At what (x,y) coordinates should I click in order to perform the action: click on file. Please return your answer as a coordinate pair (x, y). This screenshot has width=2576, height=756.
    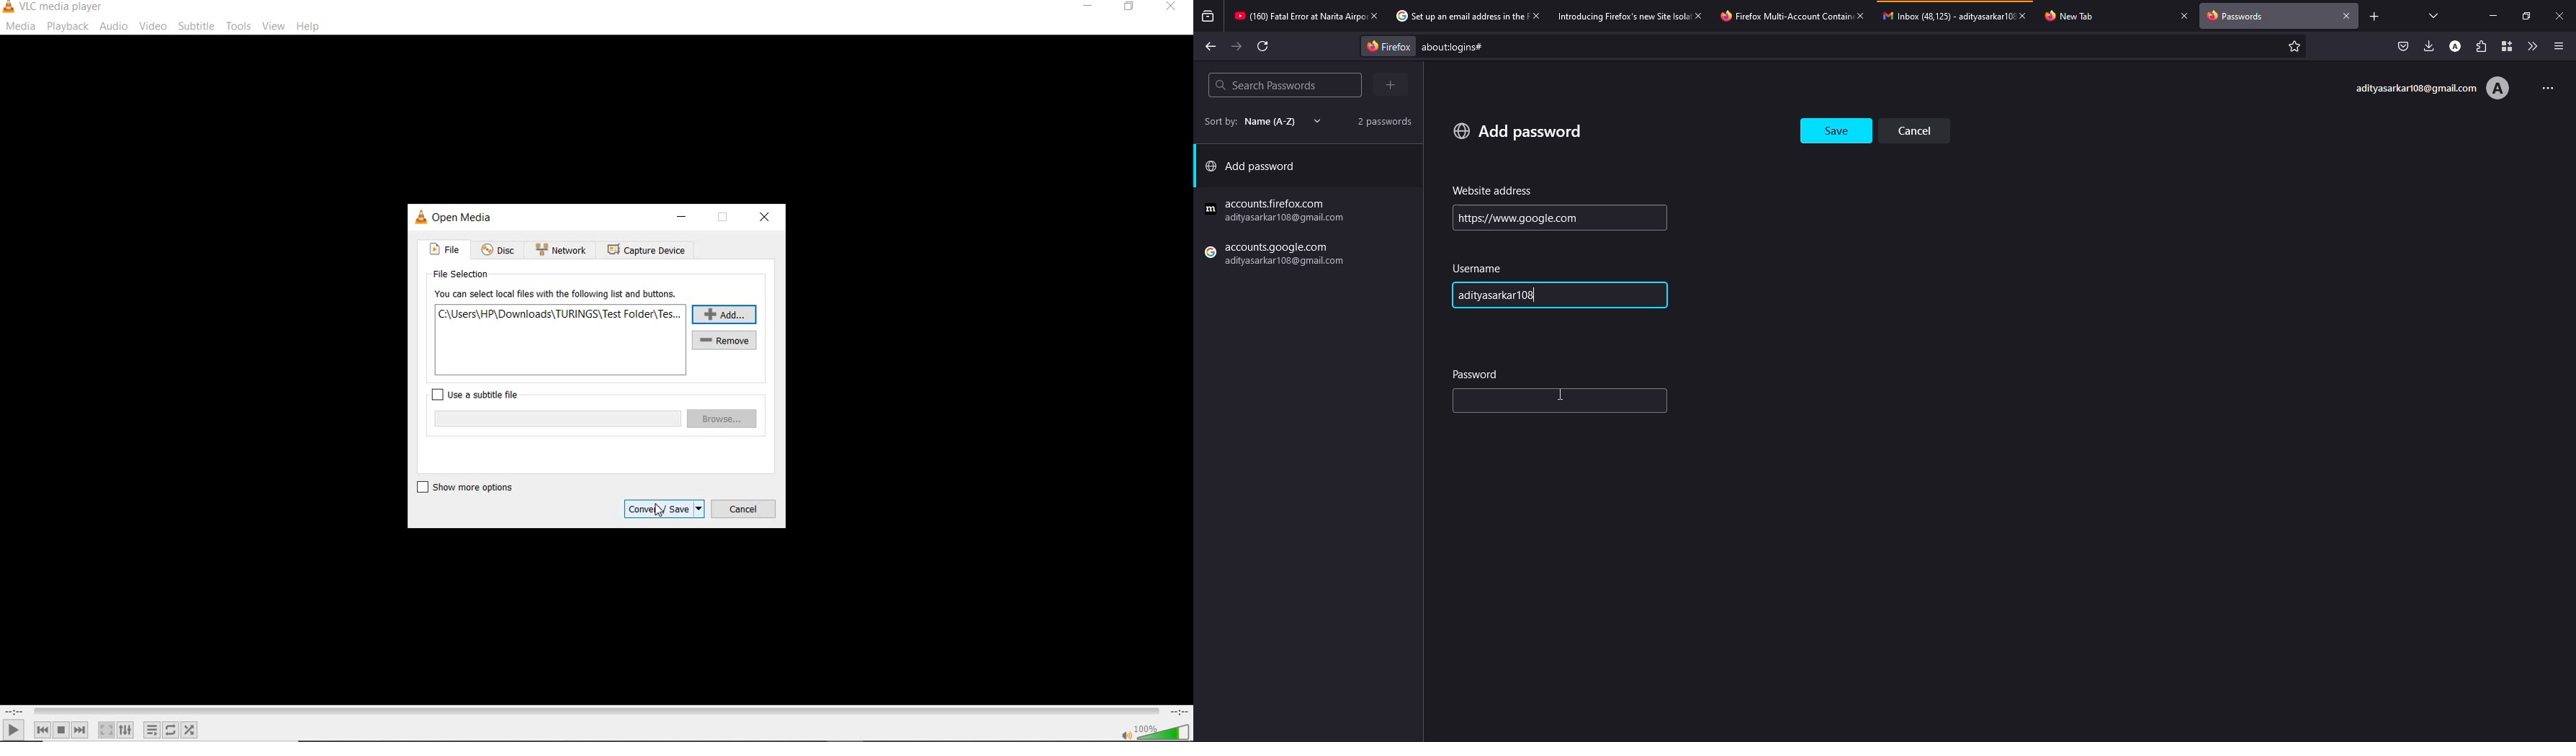
    Looking at the image, I should click on (444, 249).